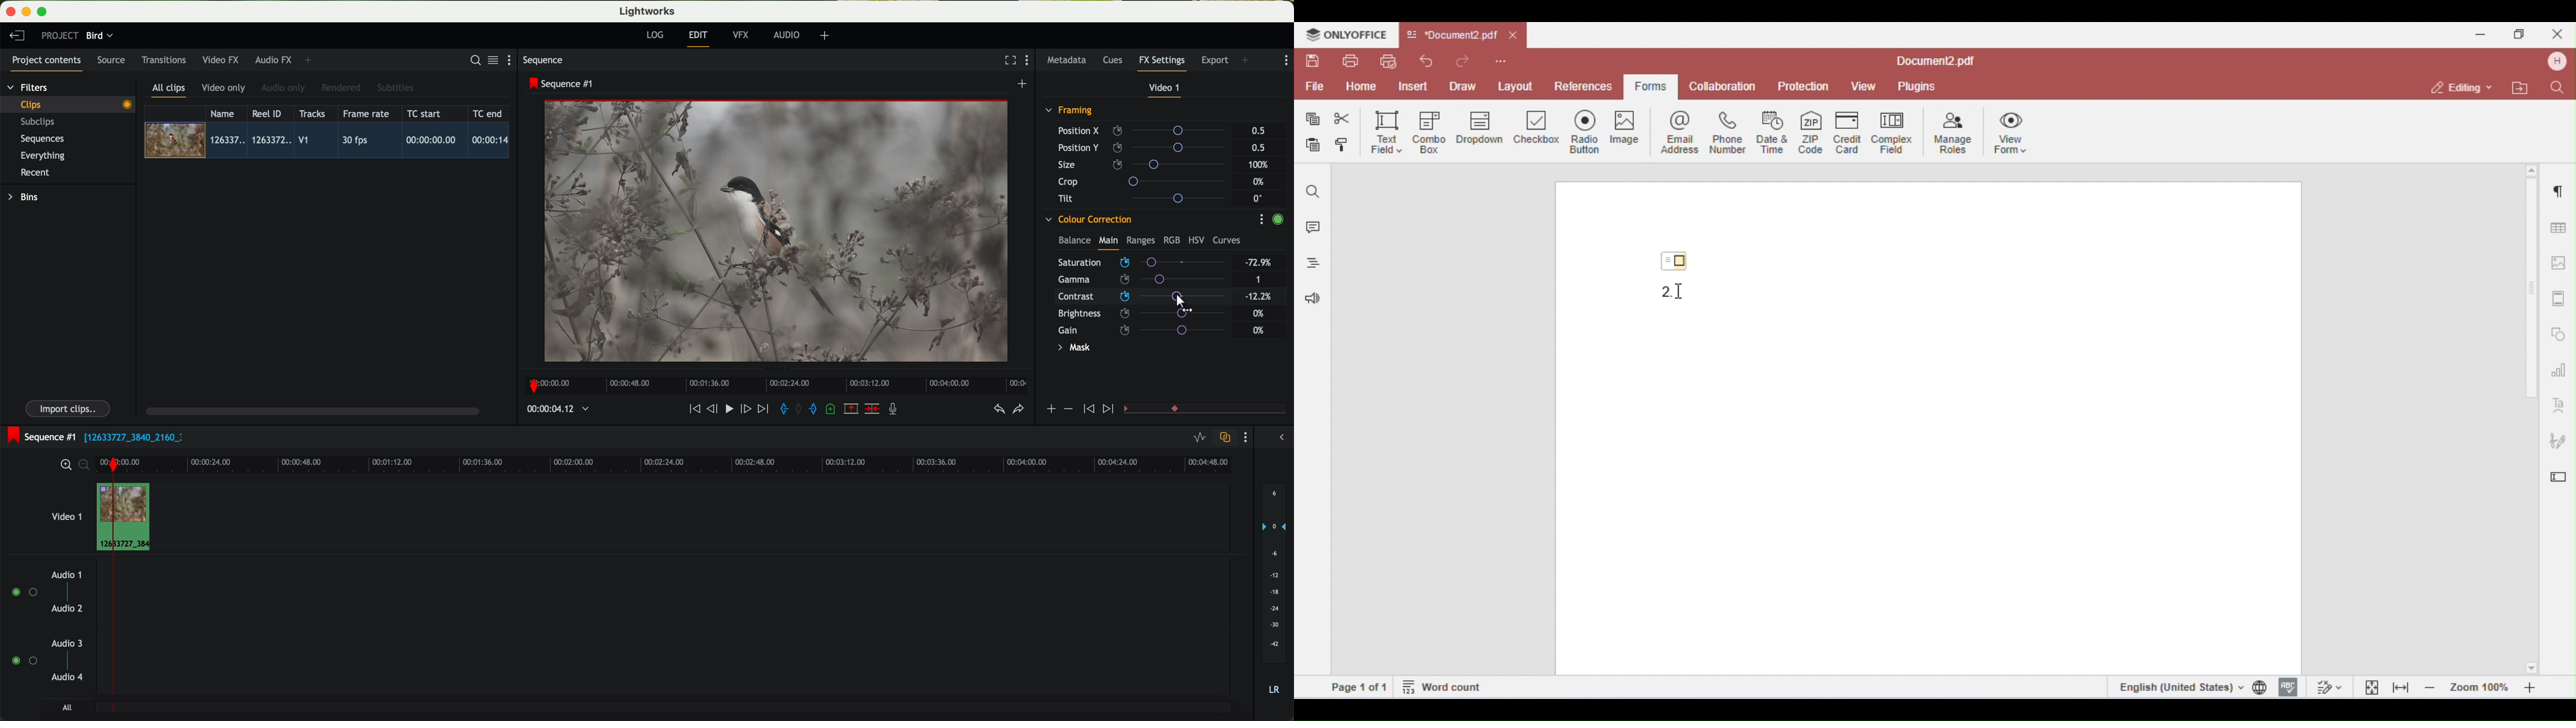 The width and height of the screenshot is (2576, 728). I want to click on export, so click(1216, 61).